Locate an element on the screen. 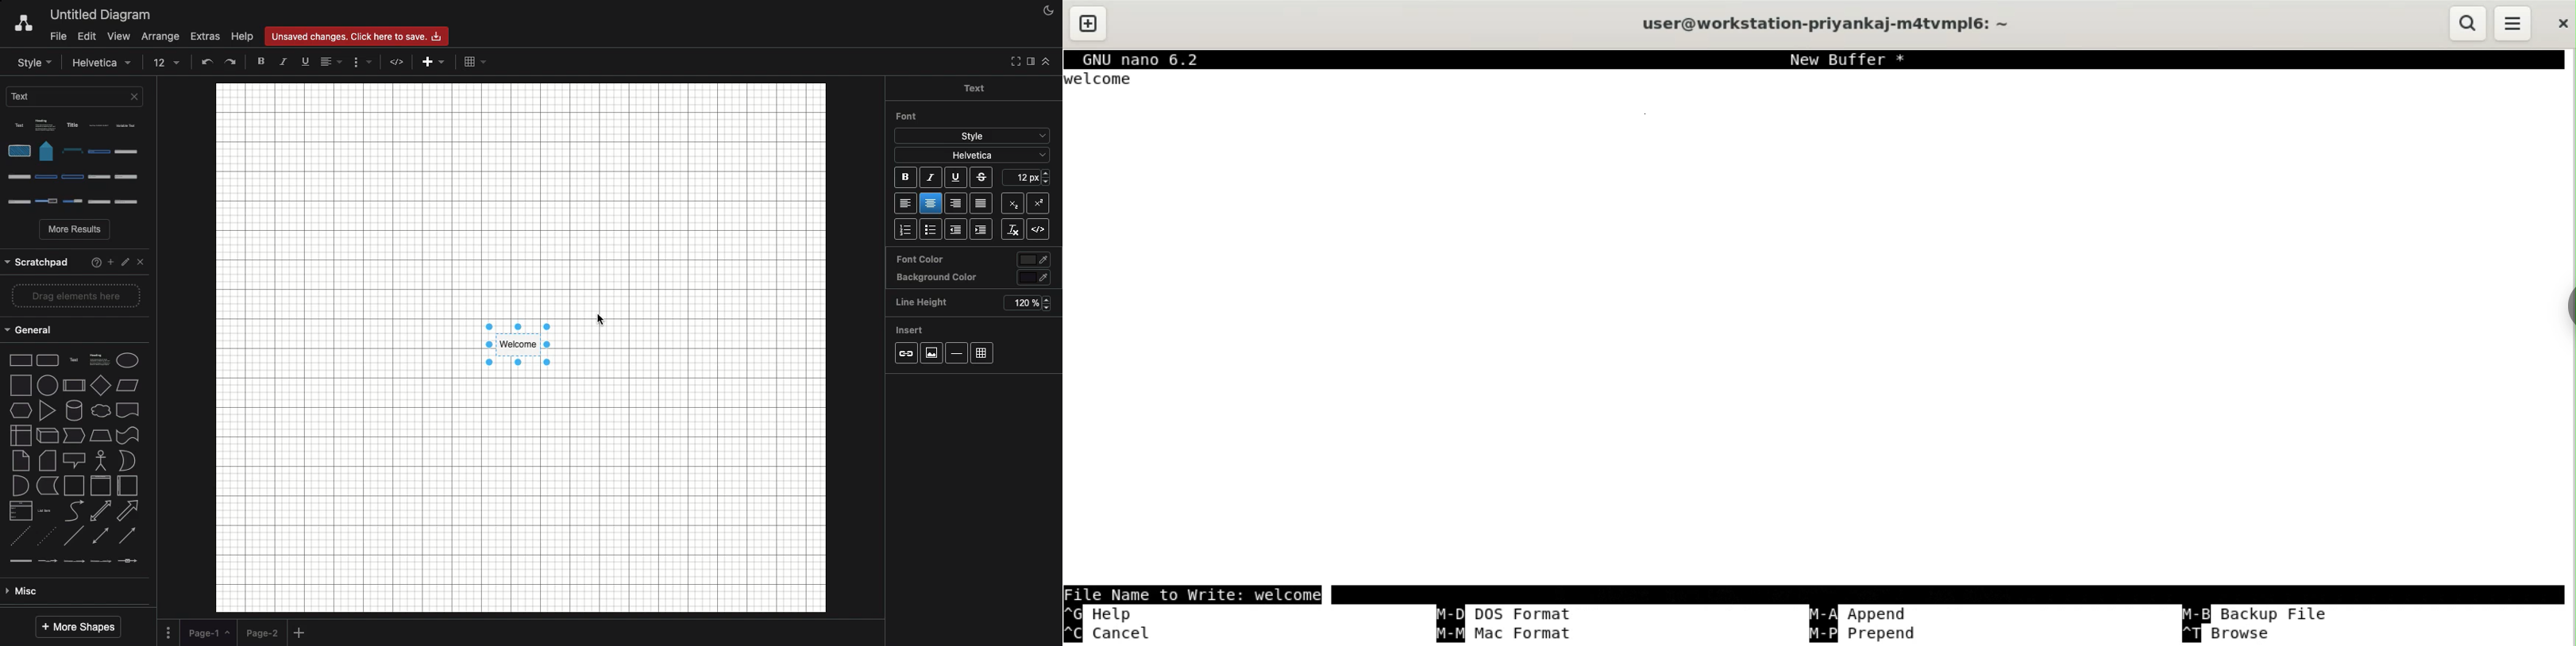 Image resolution: width=2576 pixels, height=672 pixels. File is located at coordinates (56, 37).